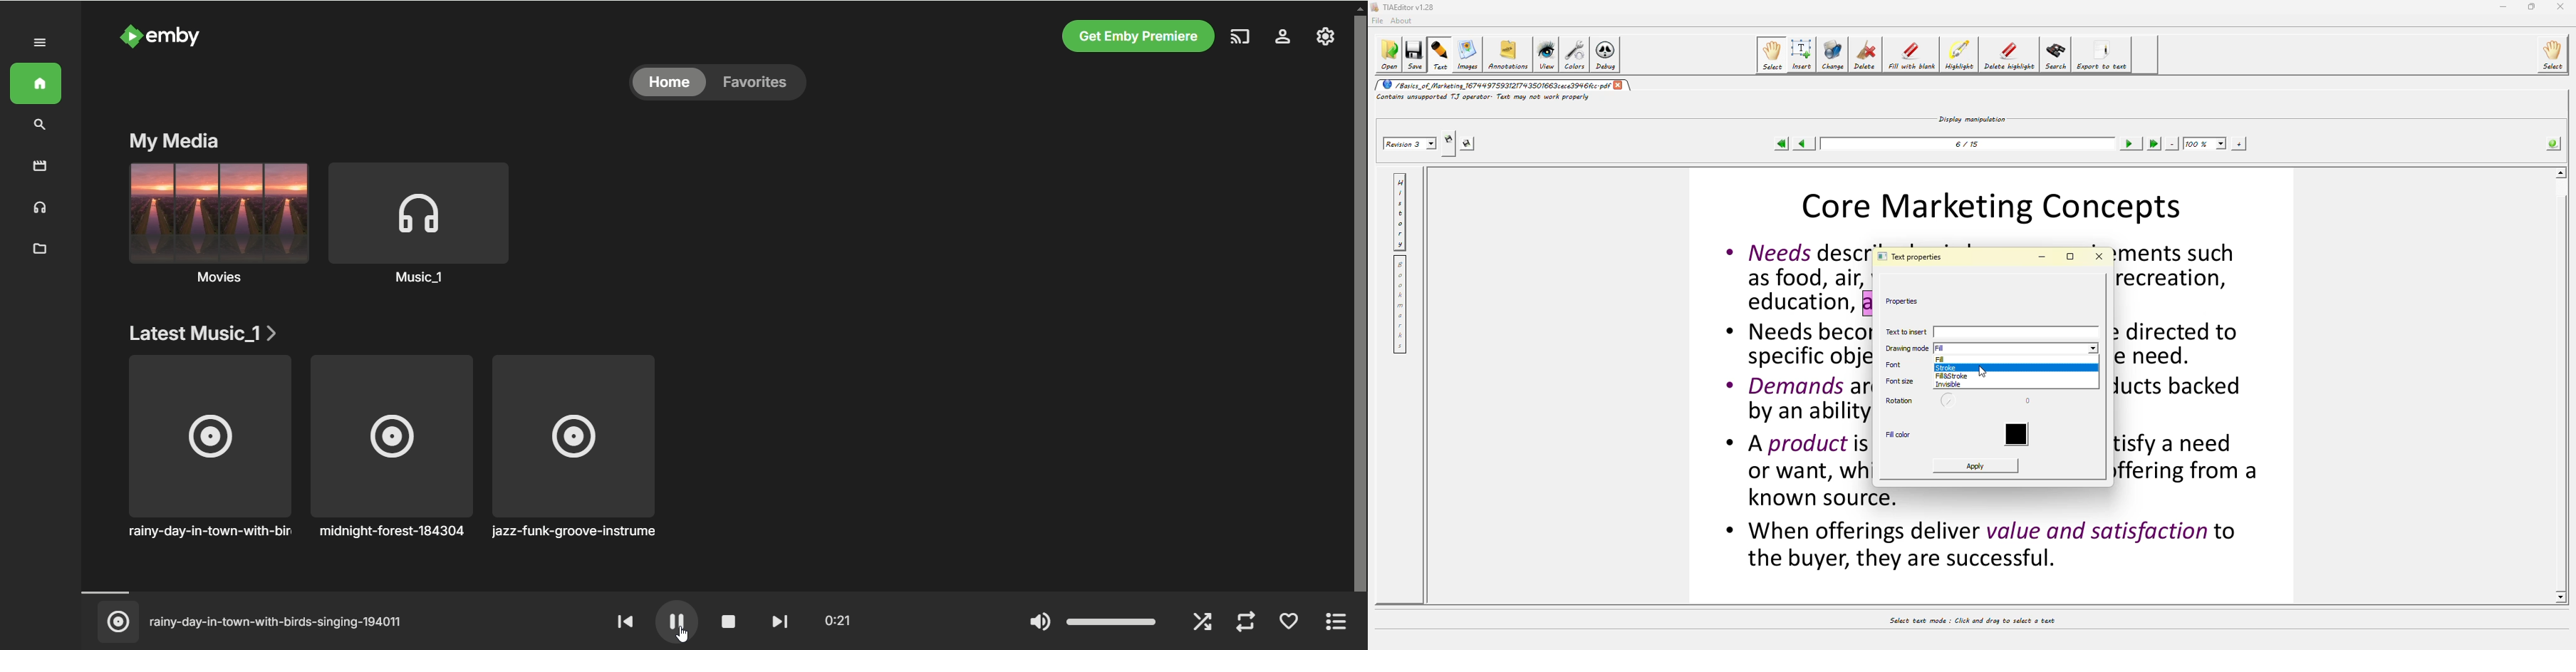 This screenshot has width=2576, height=672. What do you see at coordinates (668, 82) in the screenshot?
I see `home` at bounding box center [668, 82].